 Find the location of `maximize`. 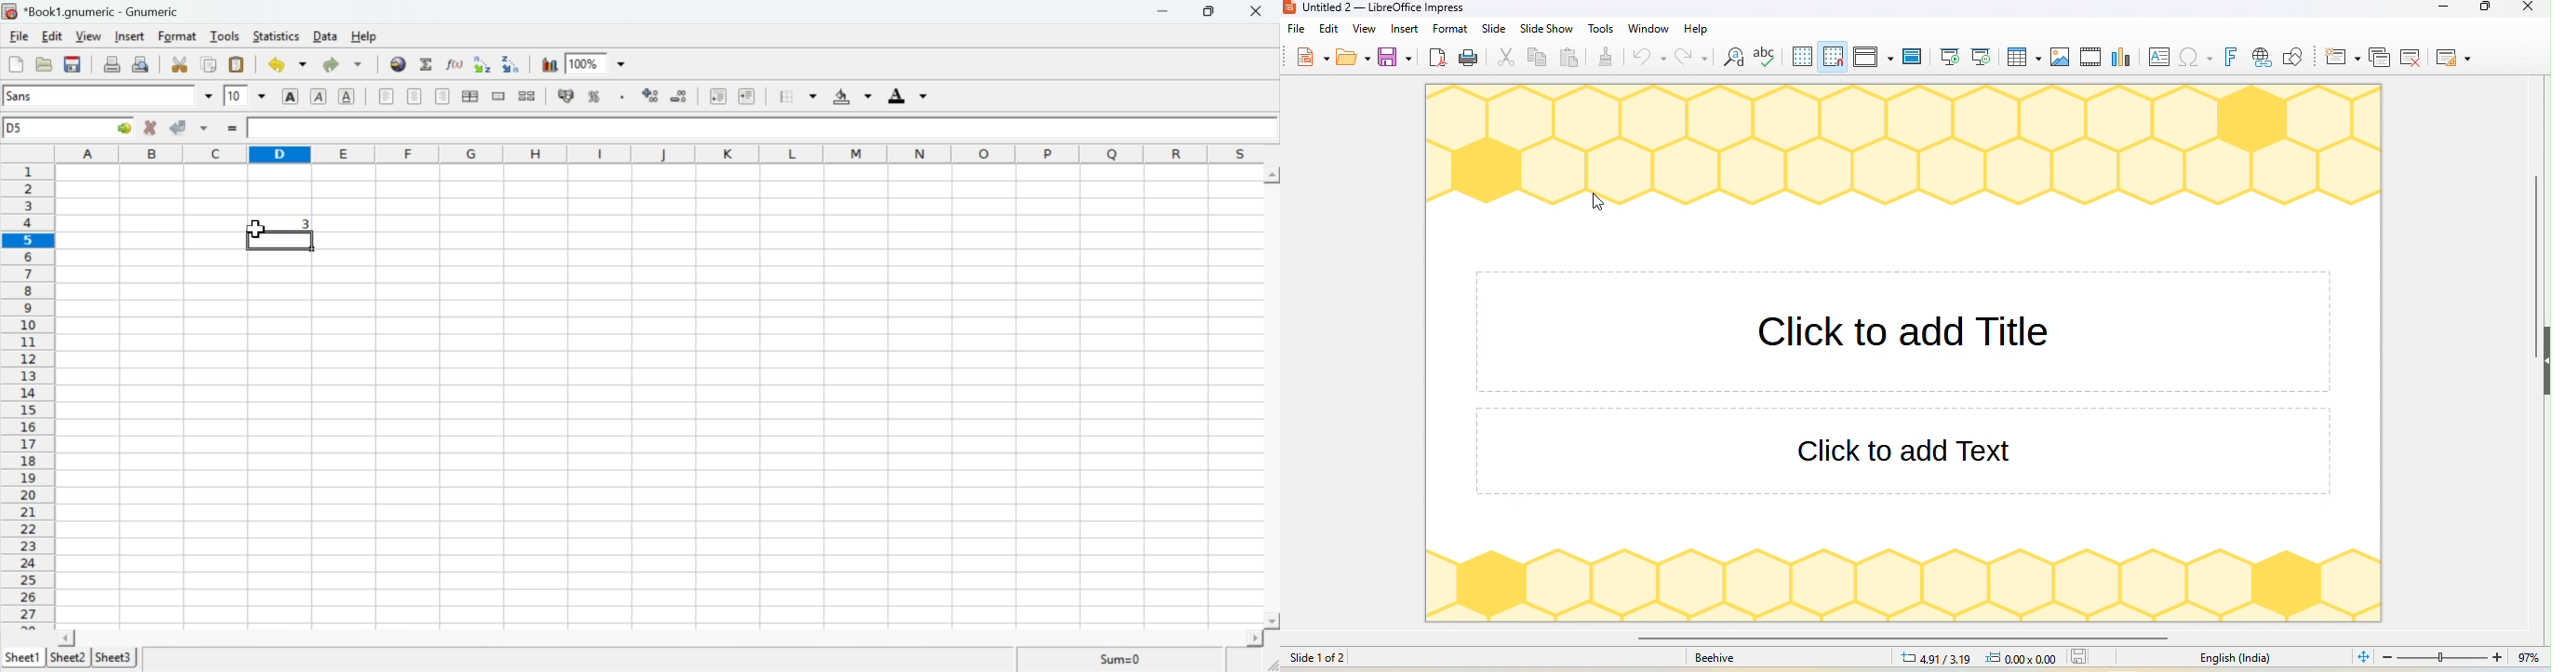

maximize is located at coordinates (2488, 9).